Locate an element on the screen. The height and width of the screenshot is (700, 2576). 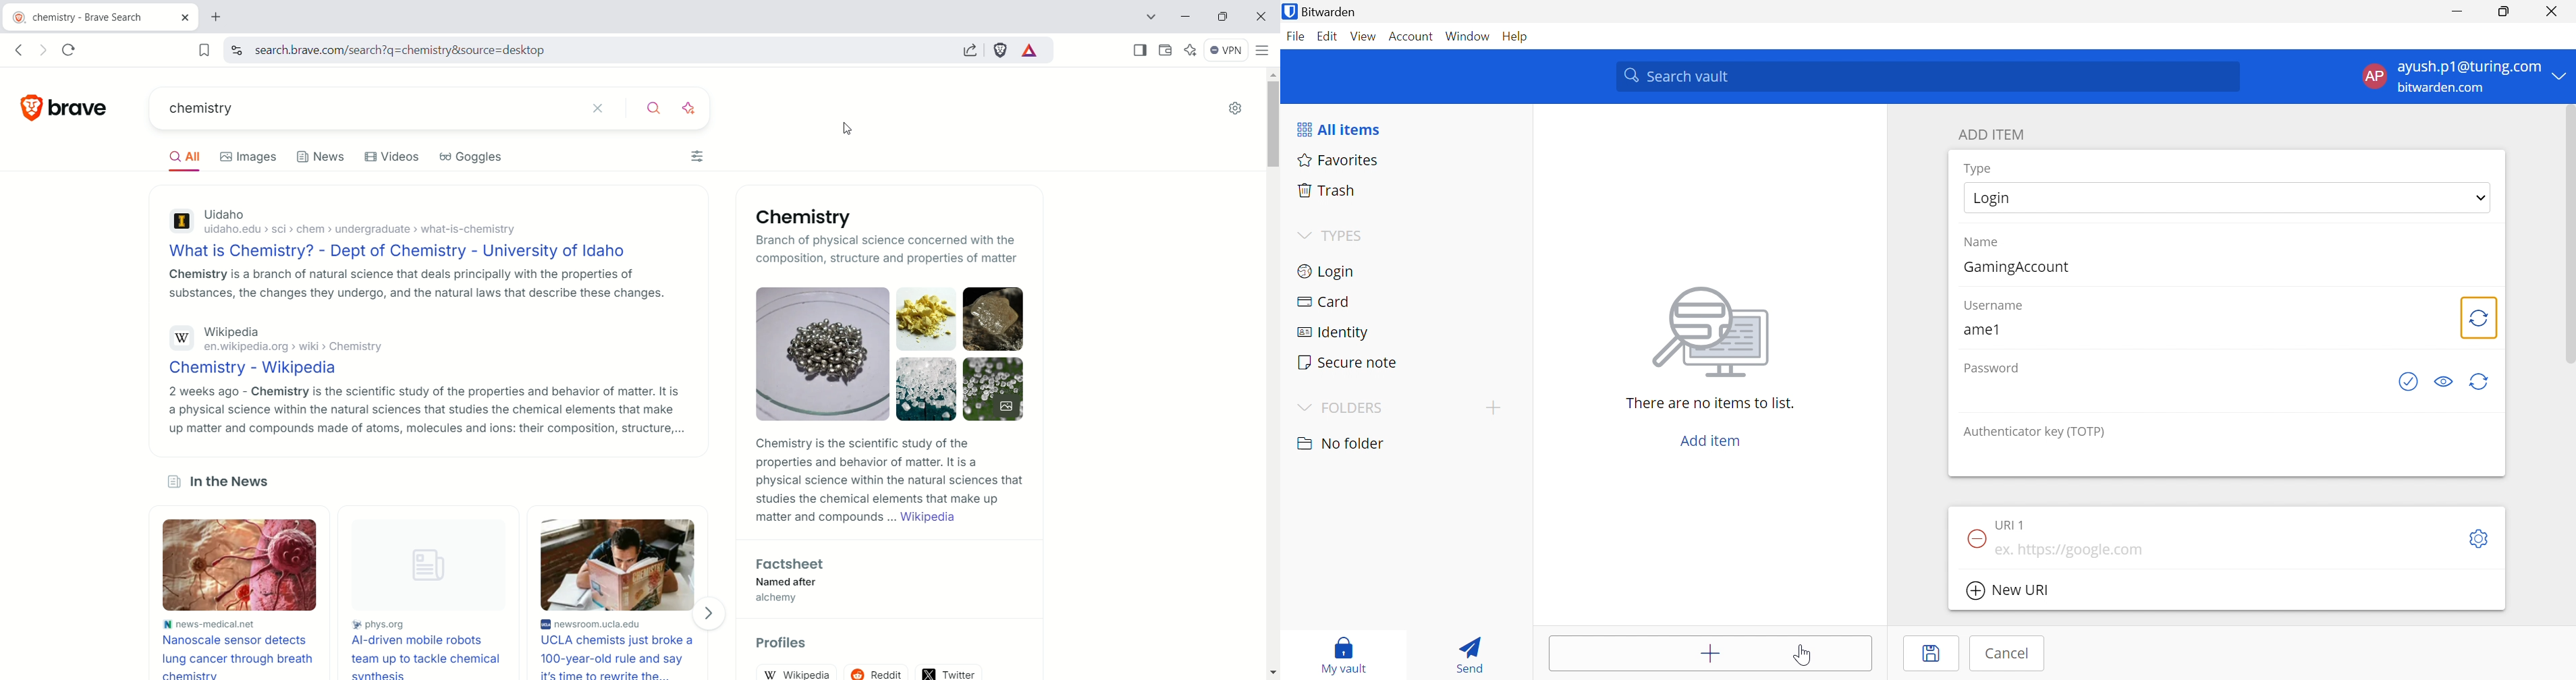
New URI is located at coordinates (2007, 590).